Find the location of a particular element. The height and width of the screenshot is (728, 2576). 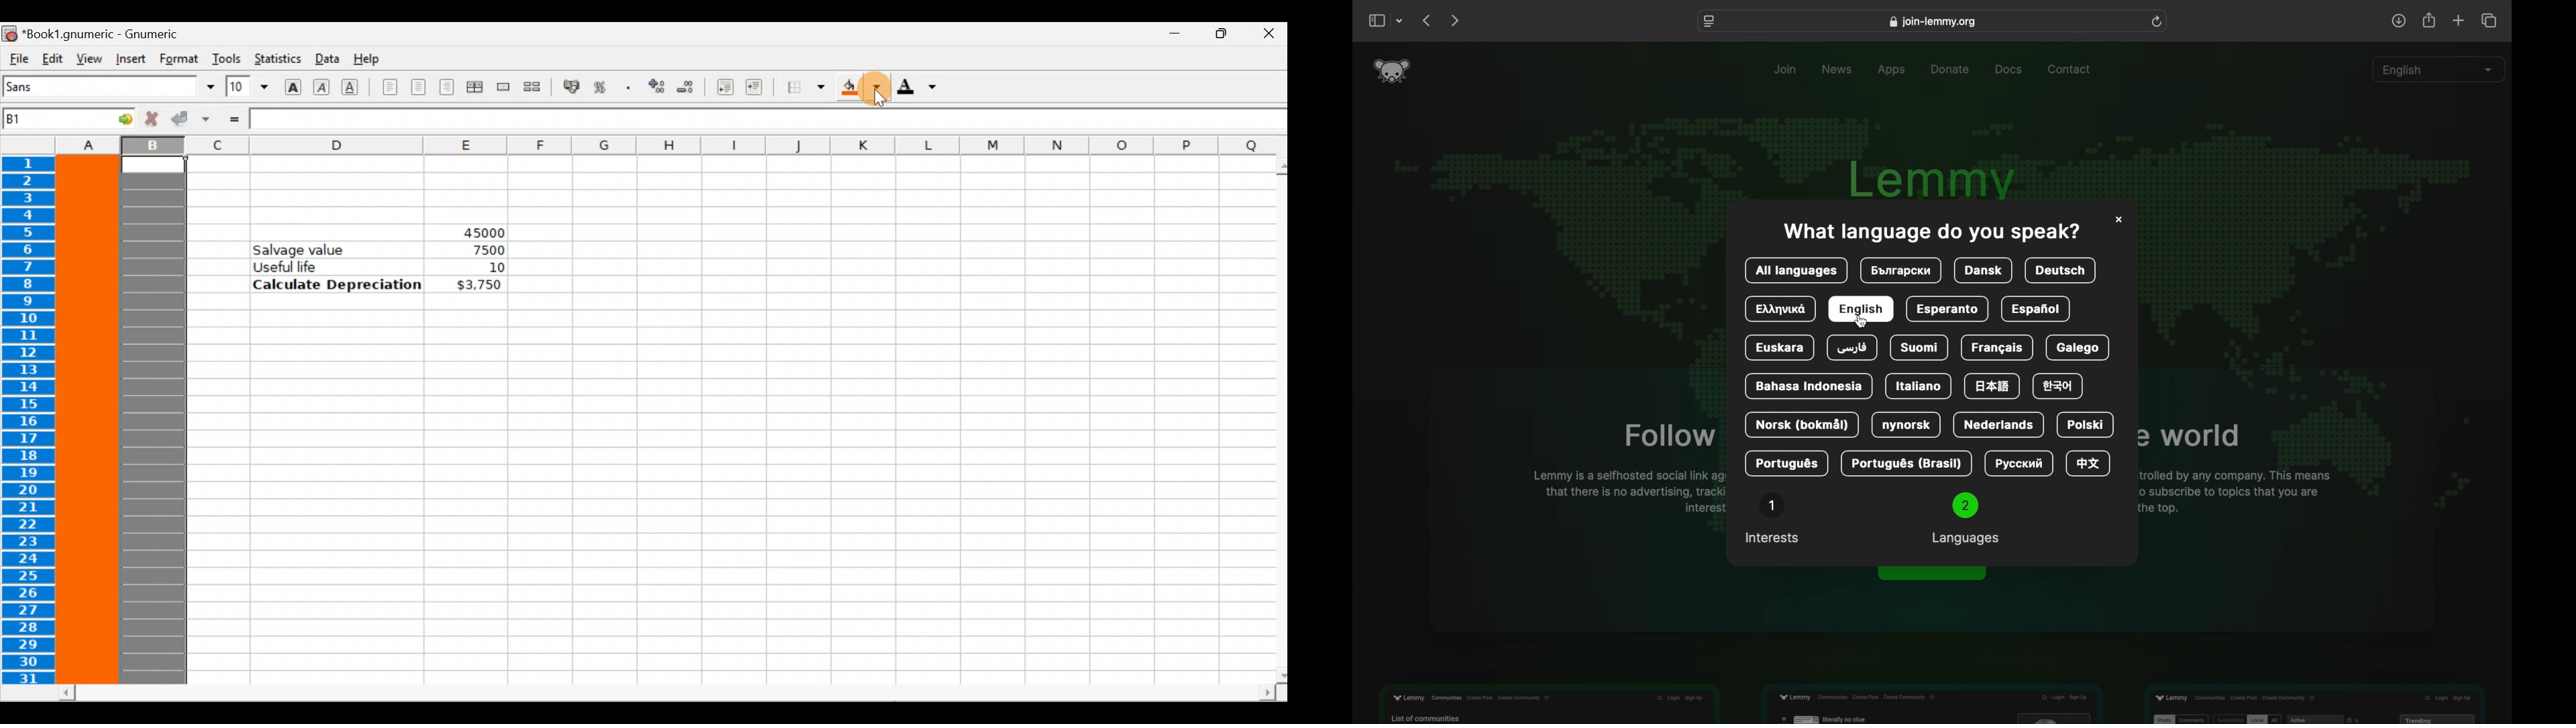

Font size 10 is located at coordinates (243, 88).